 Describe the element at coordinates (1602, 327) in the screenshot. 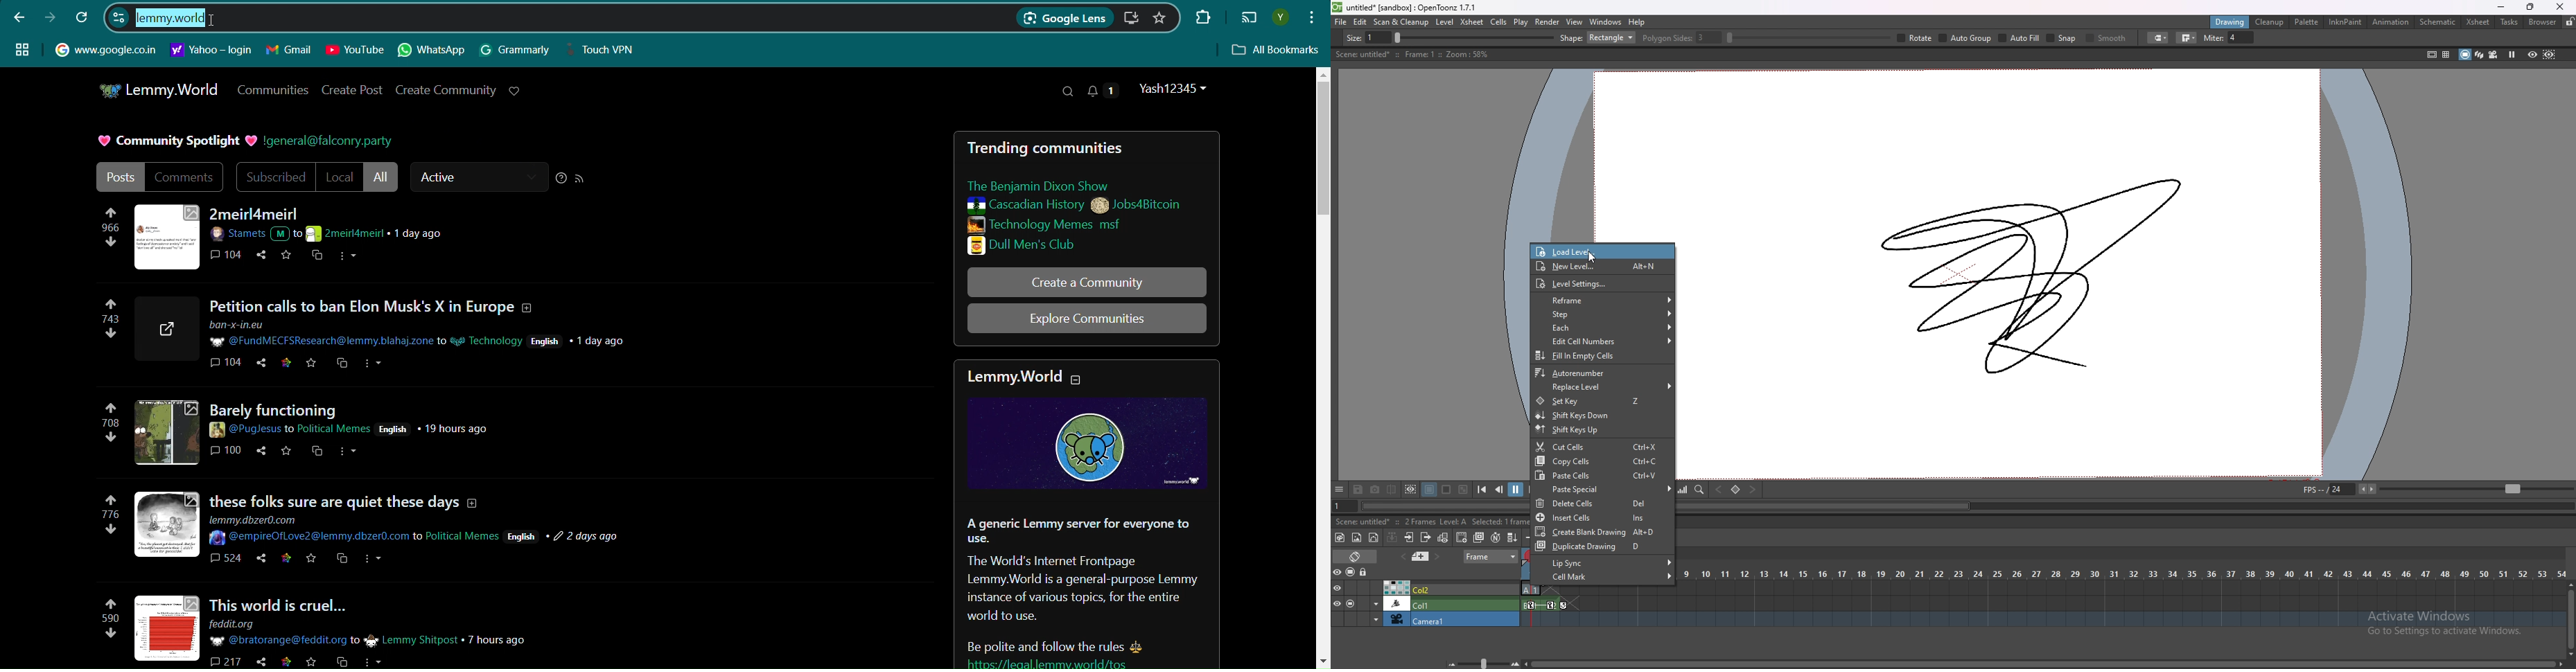

I see `each` at that location.